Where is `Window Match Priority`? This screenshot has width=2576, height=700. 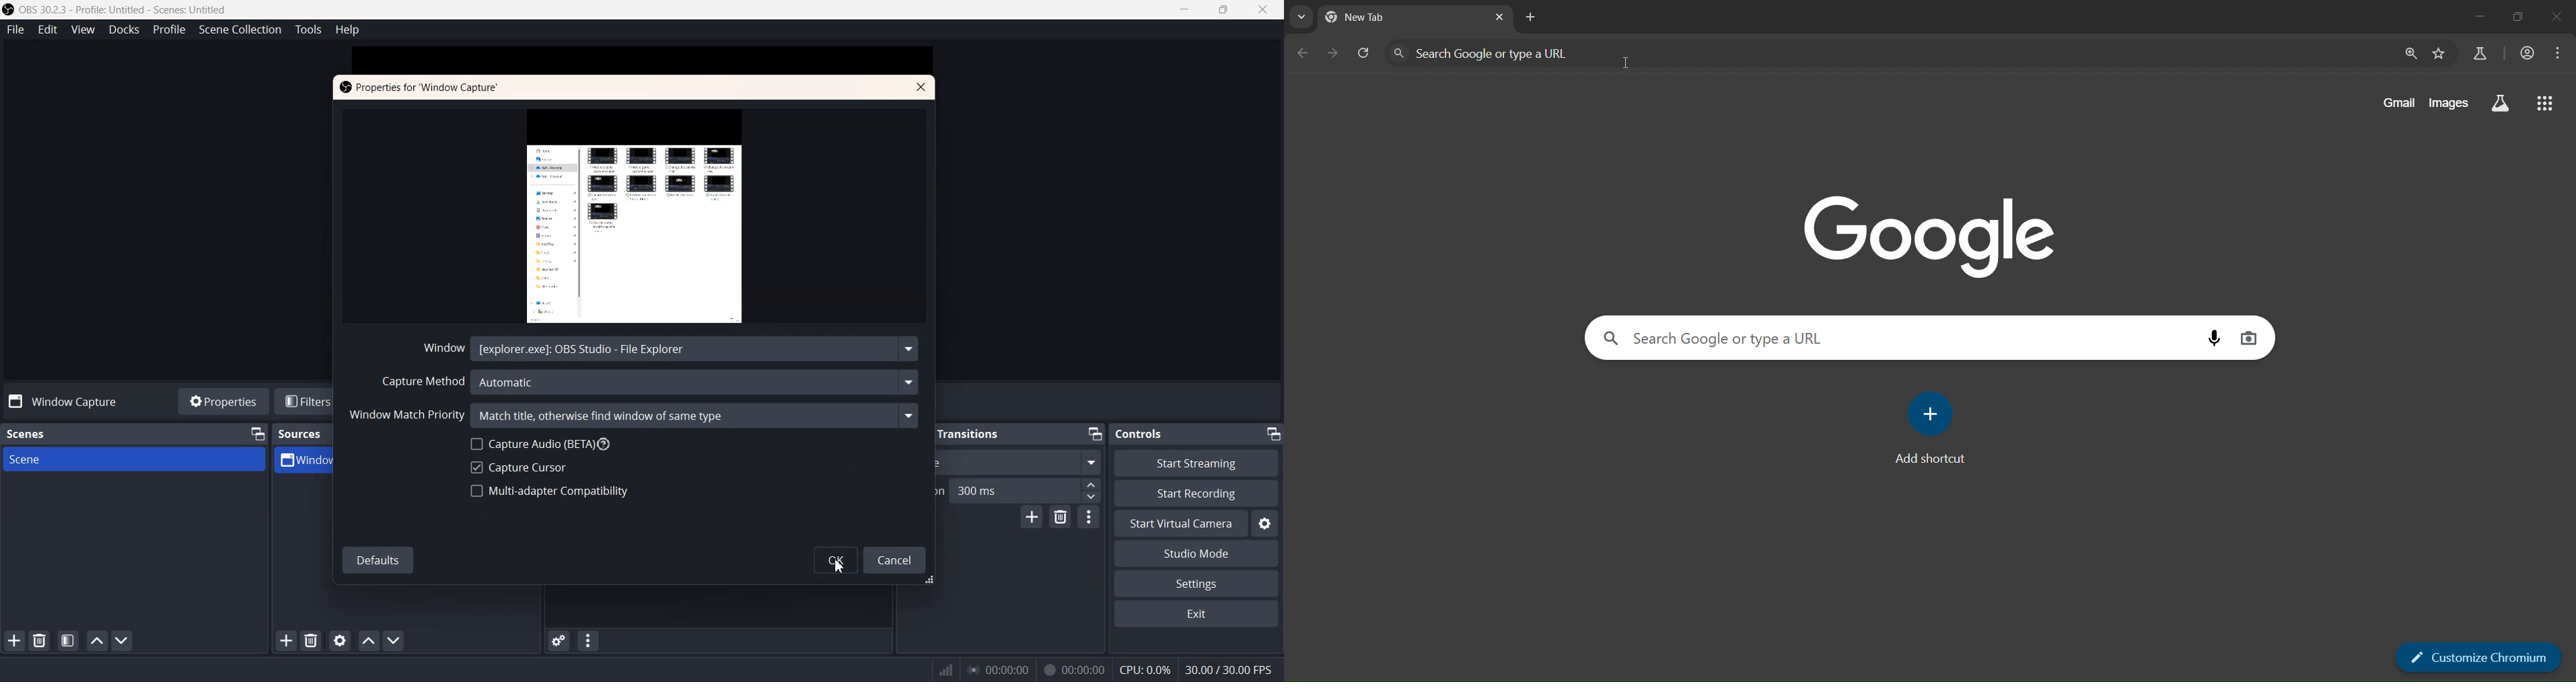
Window Match Priority is located at coordinates (408, 415).